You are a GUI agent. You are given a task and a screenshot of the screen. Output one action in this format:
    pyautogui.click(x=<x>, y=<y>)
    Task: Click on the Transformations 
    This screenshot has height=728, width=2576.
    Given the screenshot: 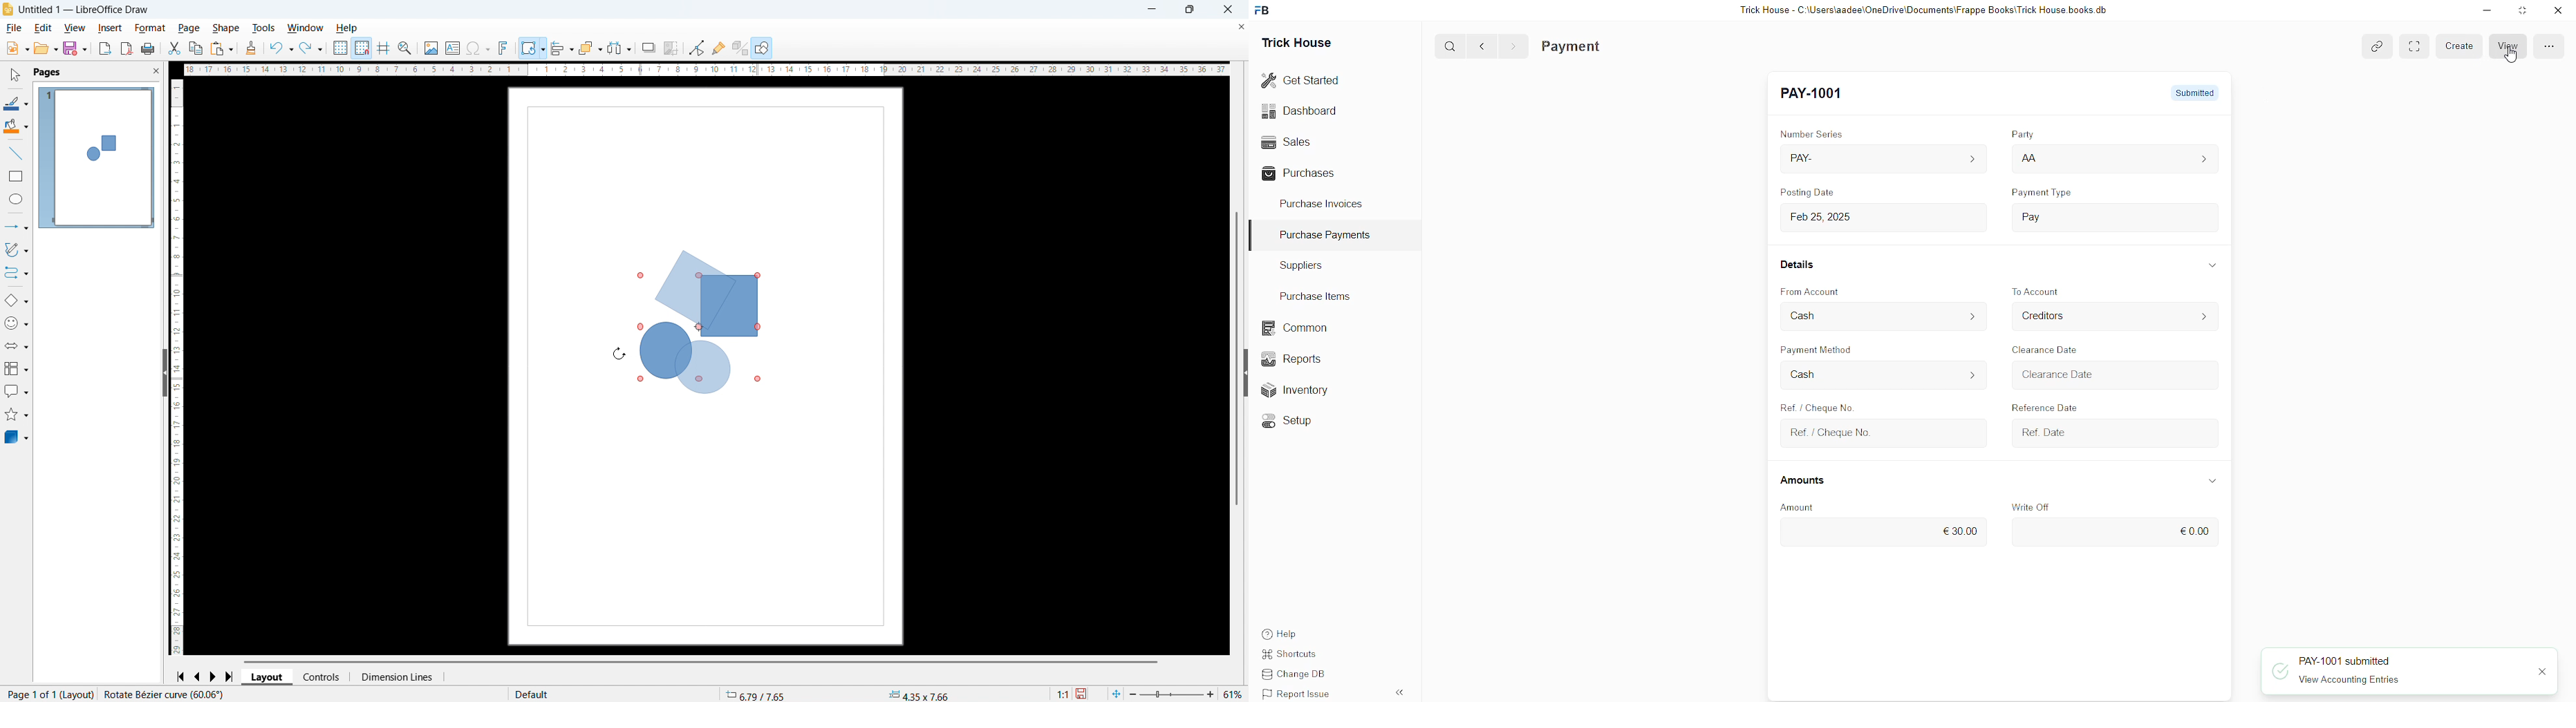 What is the action you would take?
    pyautogui.click(x=533, y=48)
    